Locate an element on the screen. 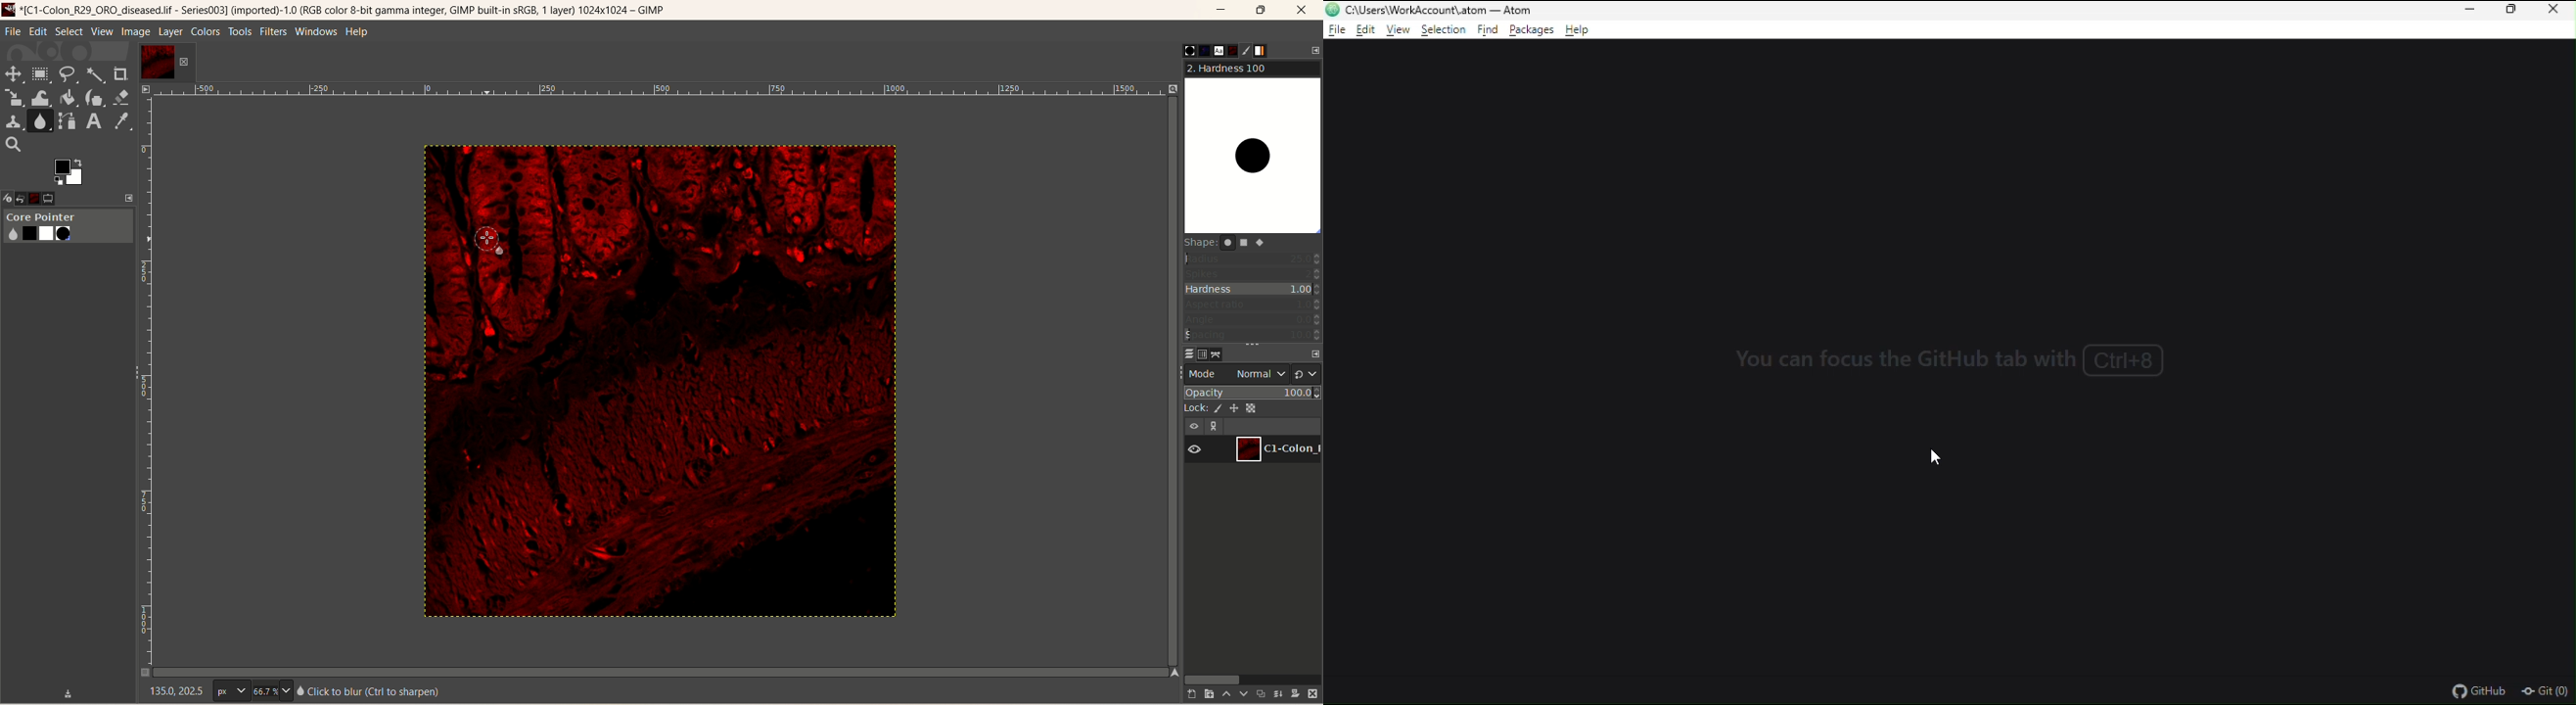 This screenshot has width=2576, height=728. device status is located at coordinates (9, 197).